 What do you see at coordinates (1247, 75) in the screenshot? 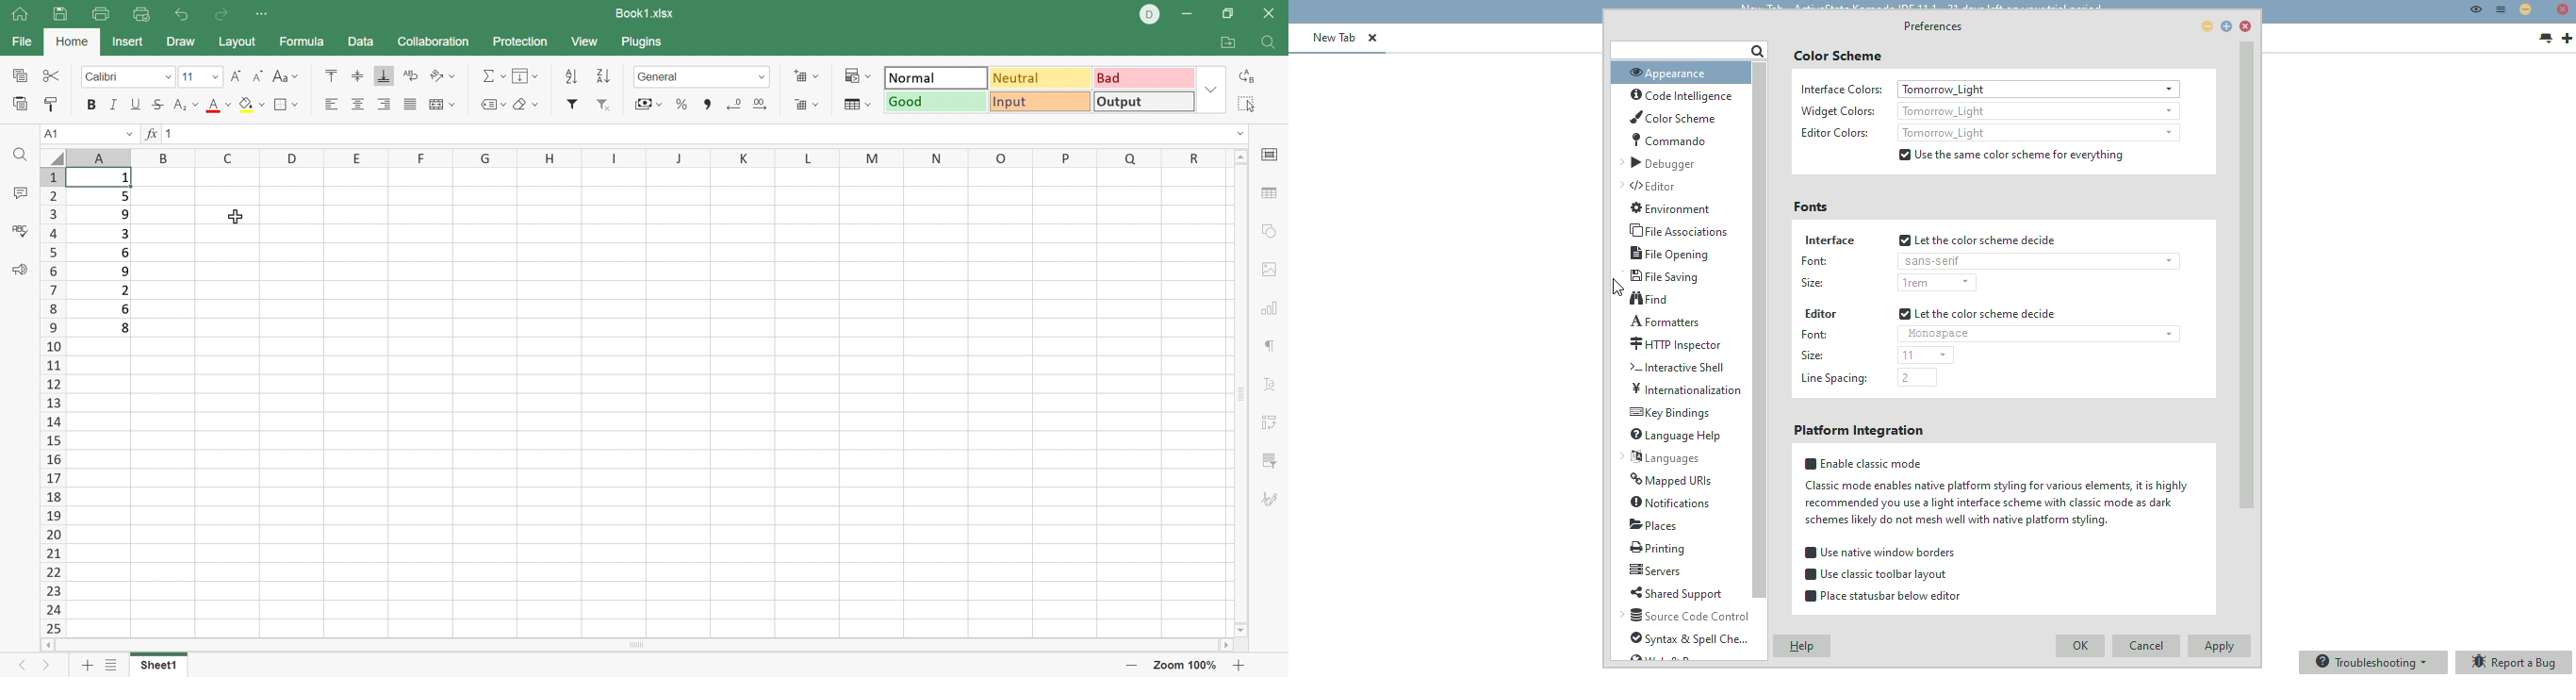
I see `Replace` at bounding box center [1247, 75].